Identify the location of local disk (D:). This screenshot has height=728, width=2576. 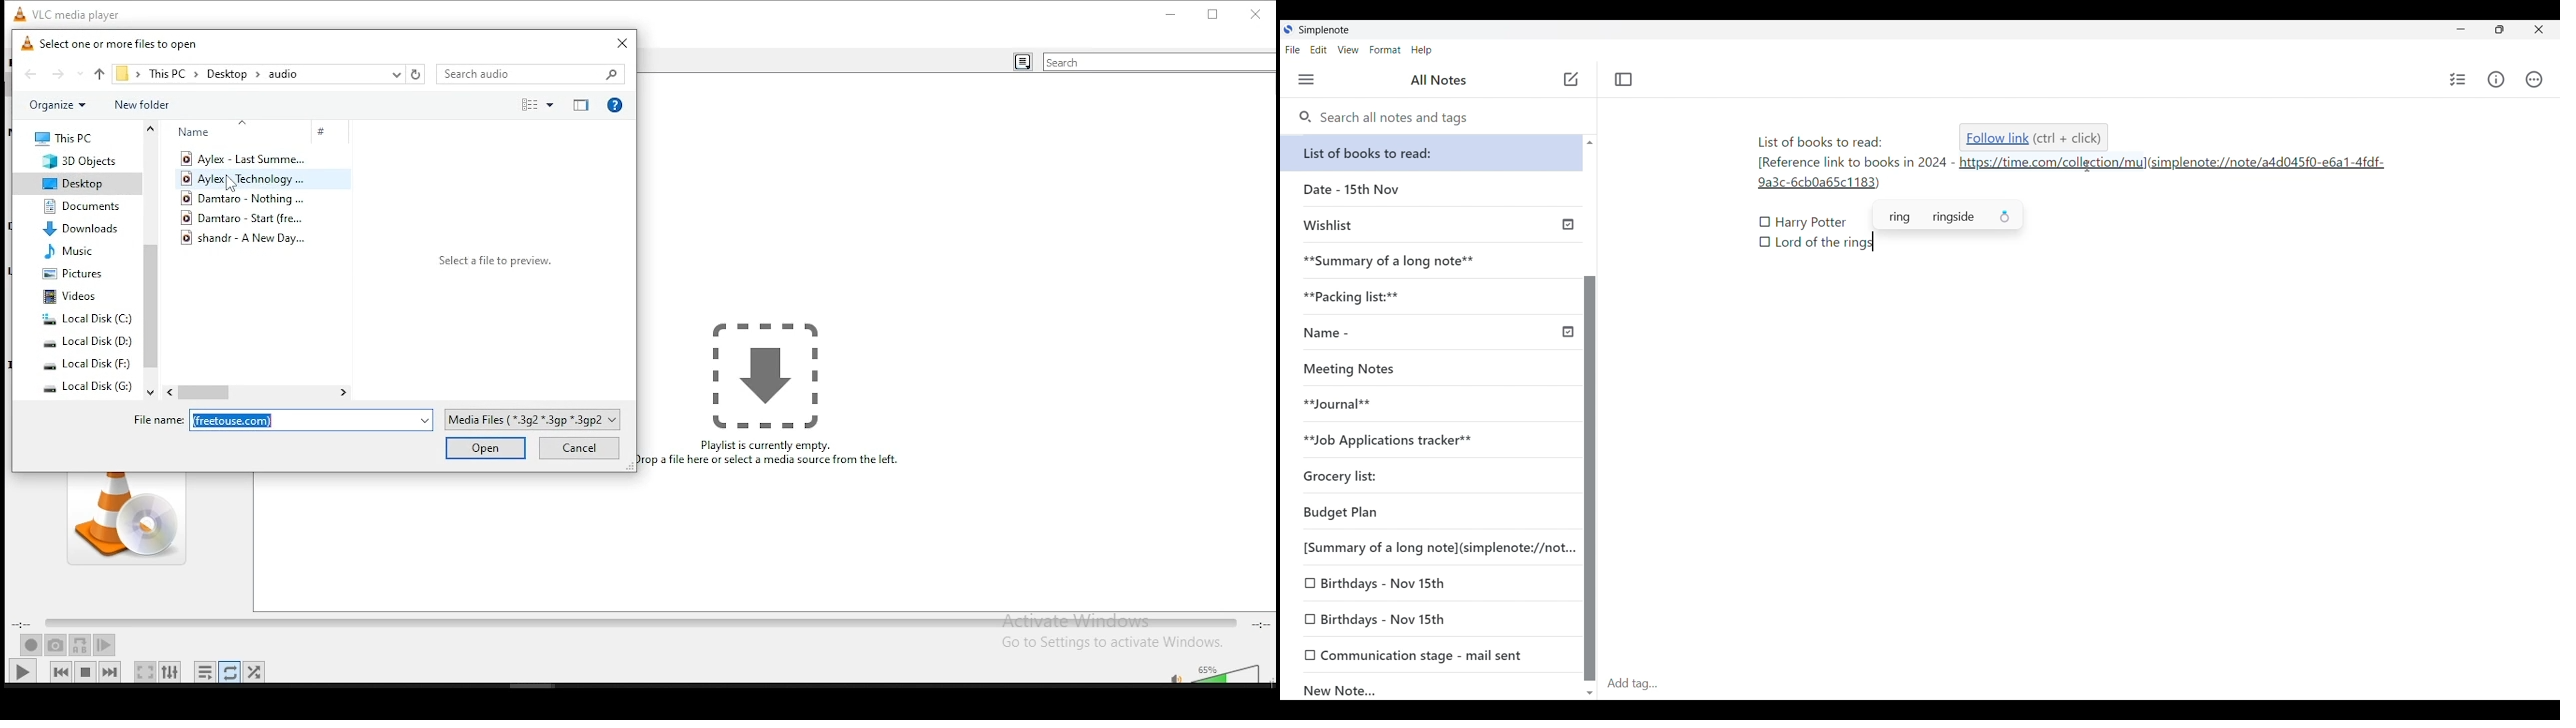
(88, 342).